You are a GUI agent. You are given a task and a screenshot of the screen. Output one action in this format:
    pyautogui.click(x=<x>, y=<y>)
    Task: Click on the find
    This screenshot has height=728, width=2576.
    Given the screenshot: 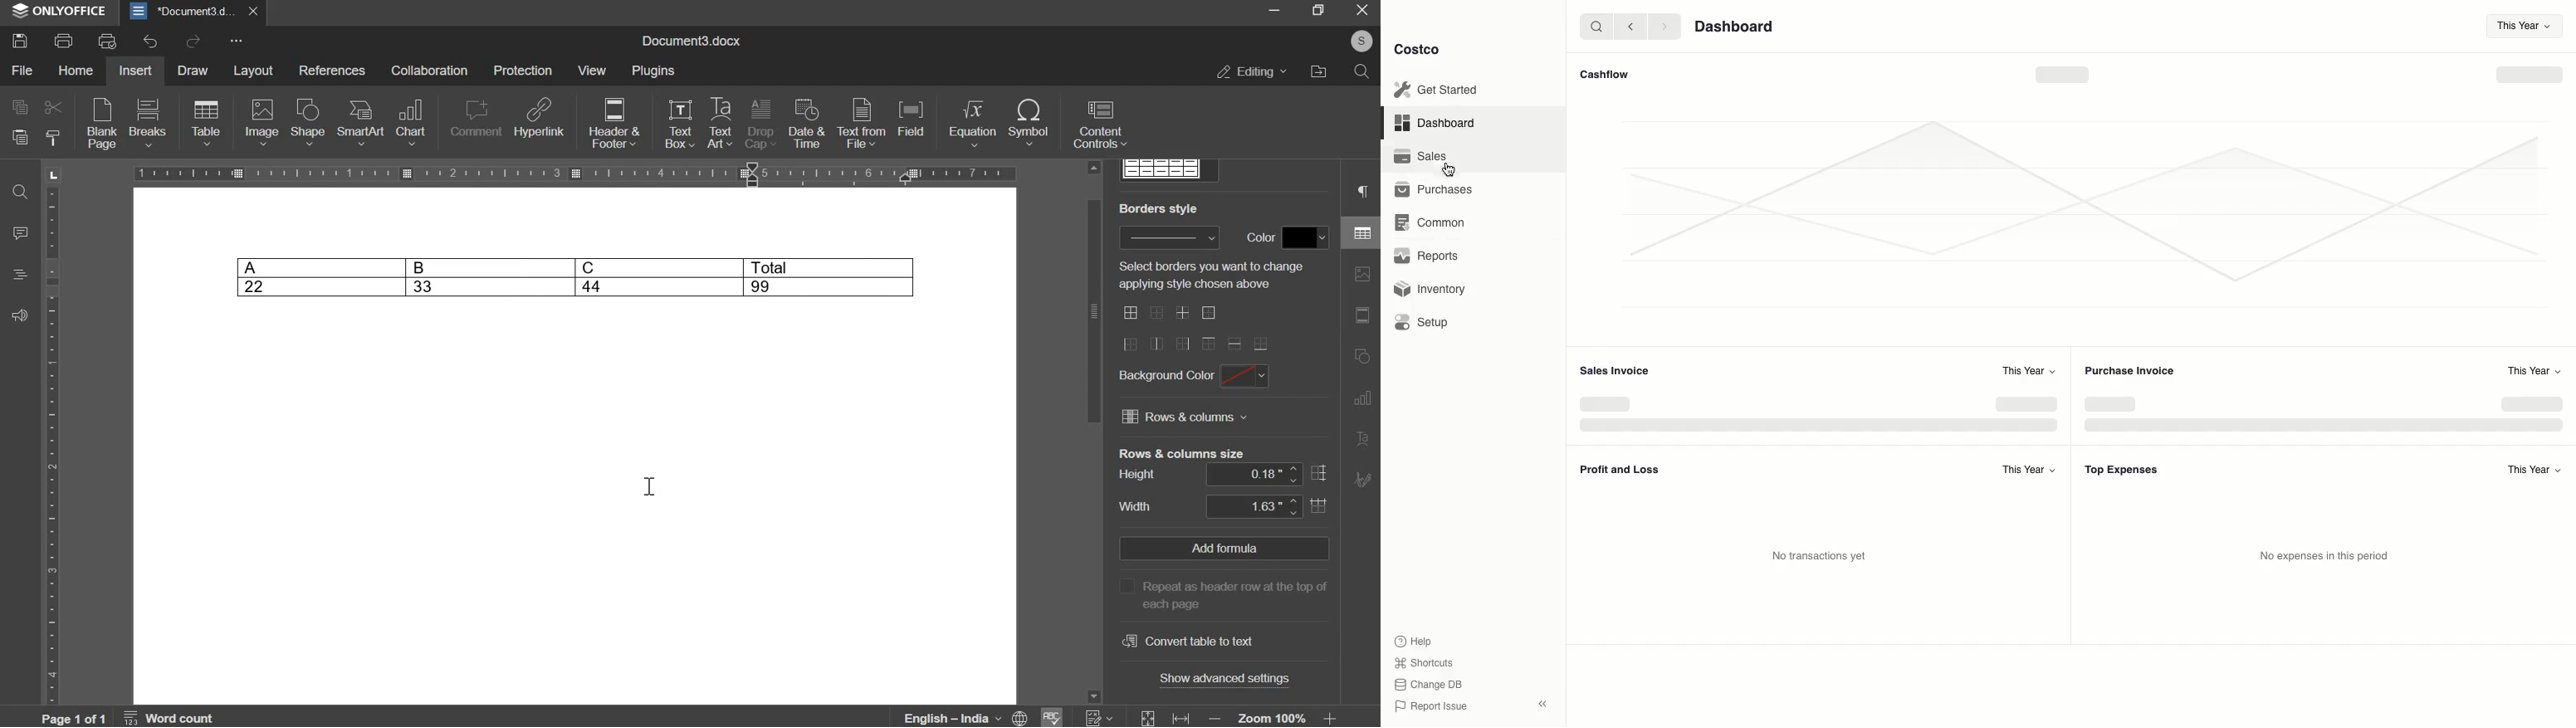 What is the action you would take?
    pyautogui.click(x=22, y=193)
    